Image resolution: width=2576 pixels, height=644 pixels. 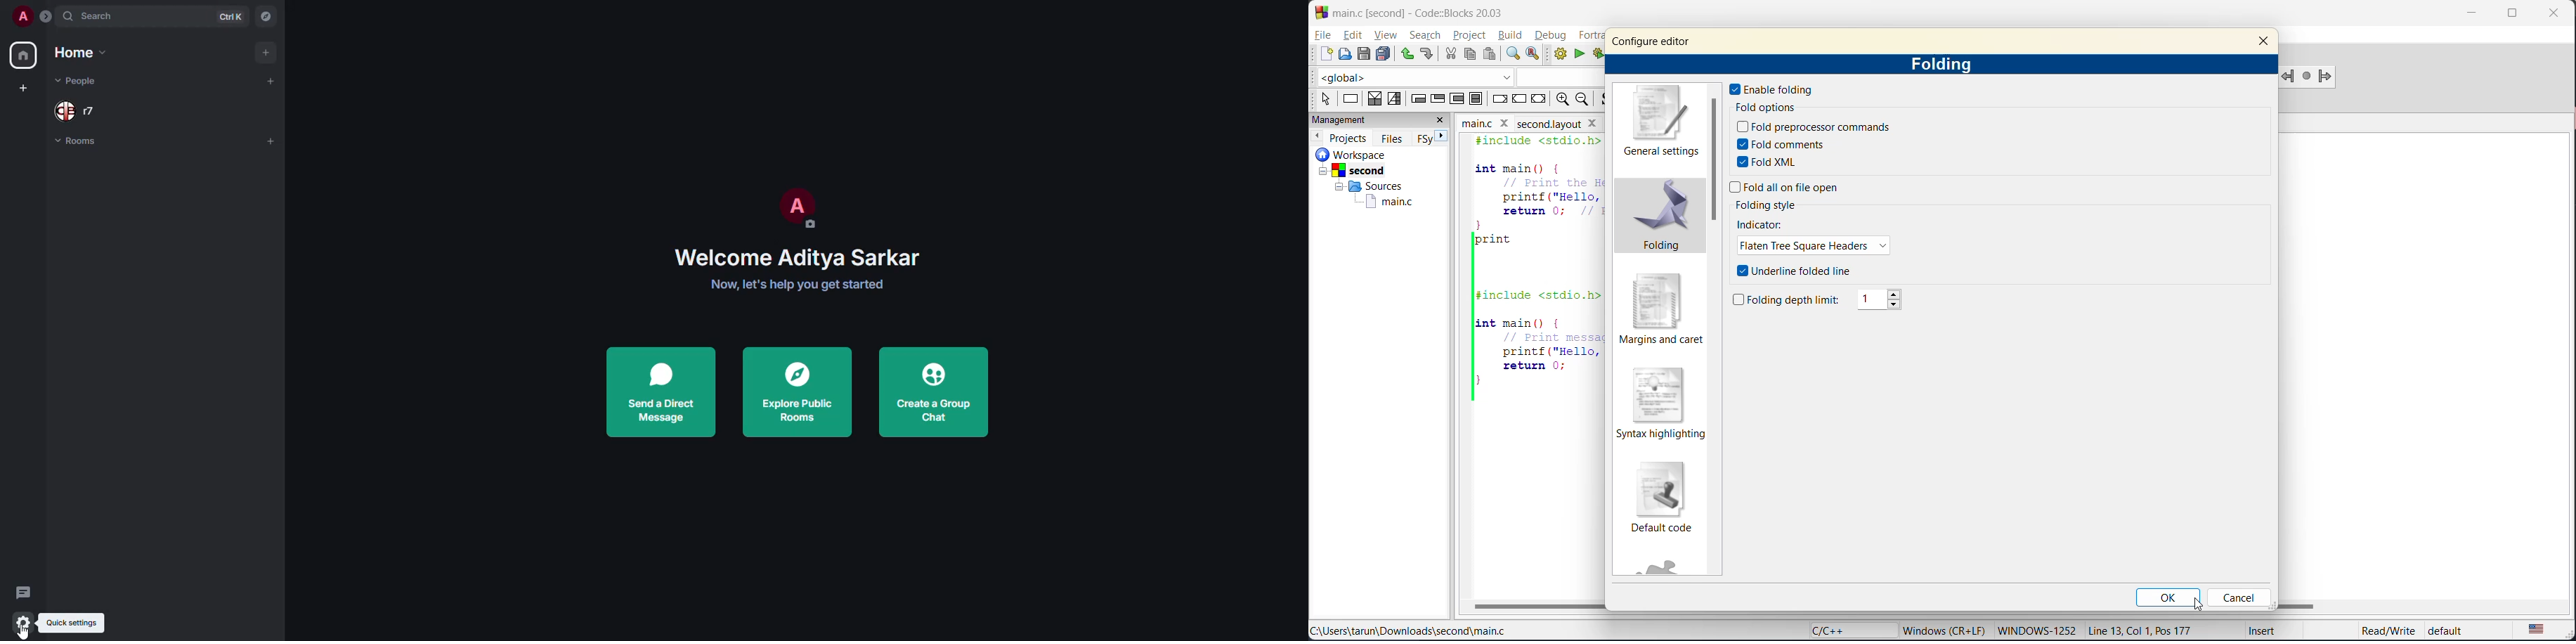 I want to click on minimize, so click(x=2472, y=15).